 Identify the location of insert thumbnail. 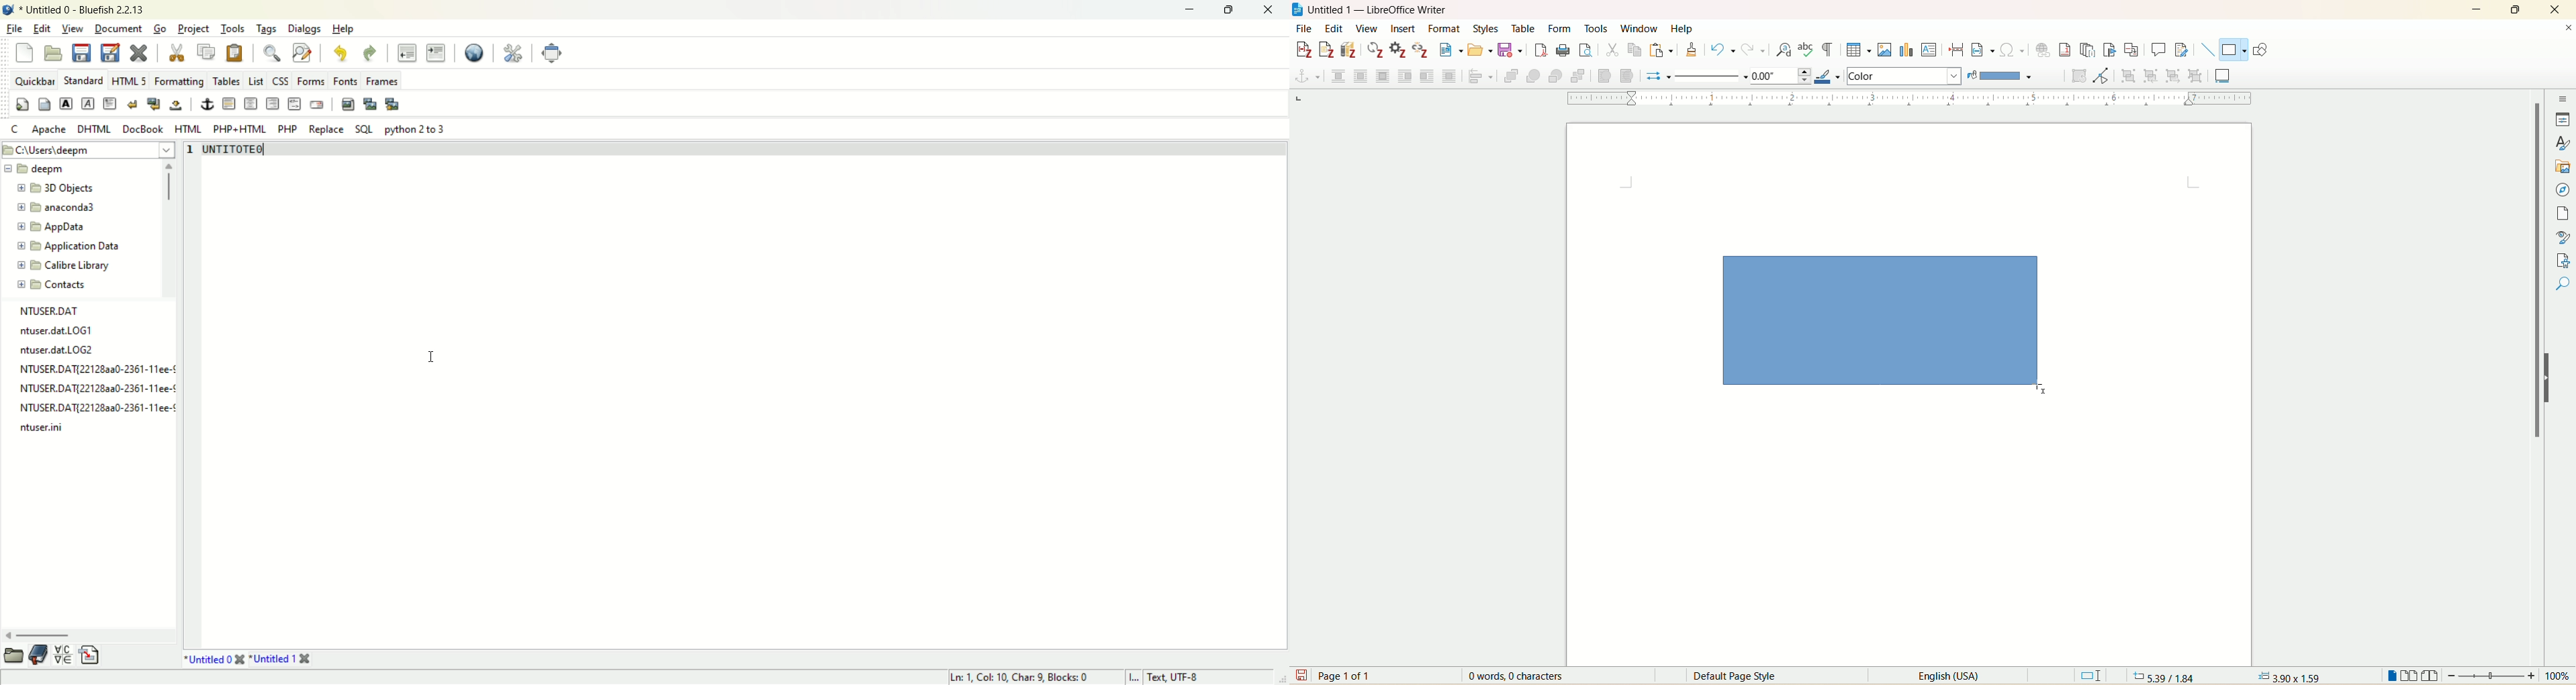
(371, 103).